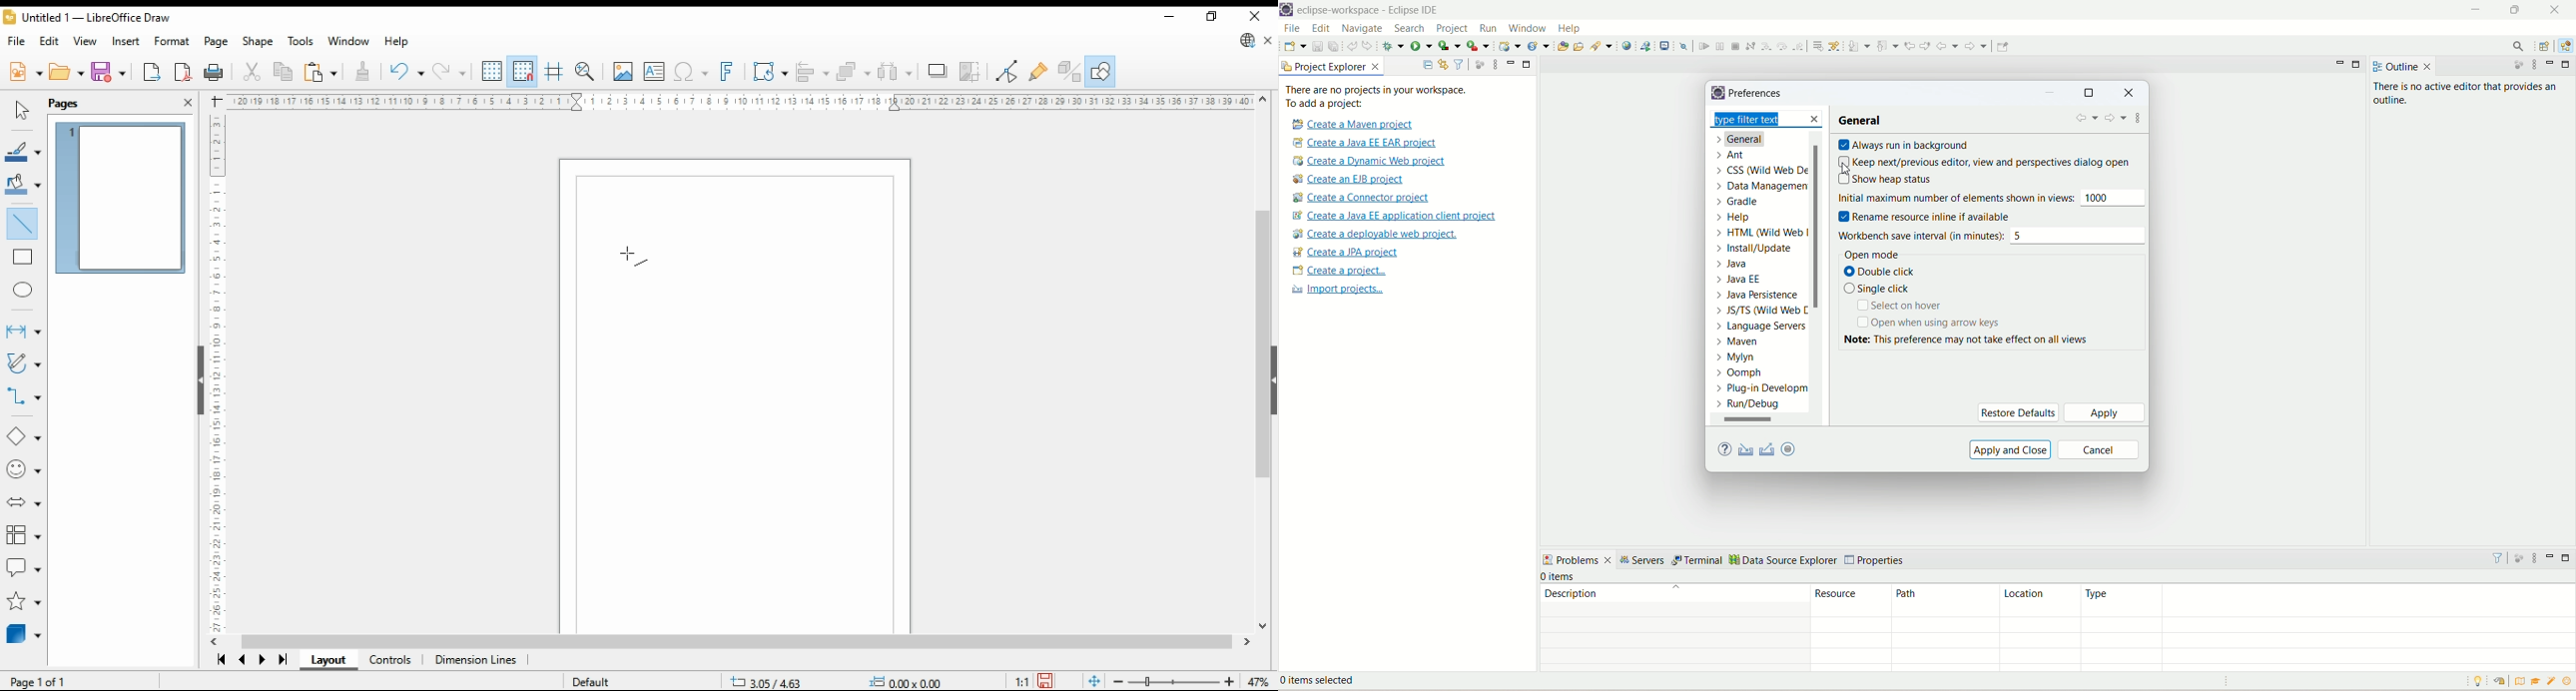 This screenshot has height=700, width=2576. Describe the element at coordinates (23, 288) in the screenshot. I see `ellipse` at that location.